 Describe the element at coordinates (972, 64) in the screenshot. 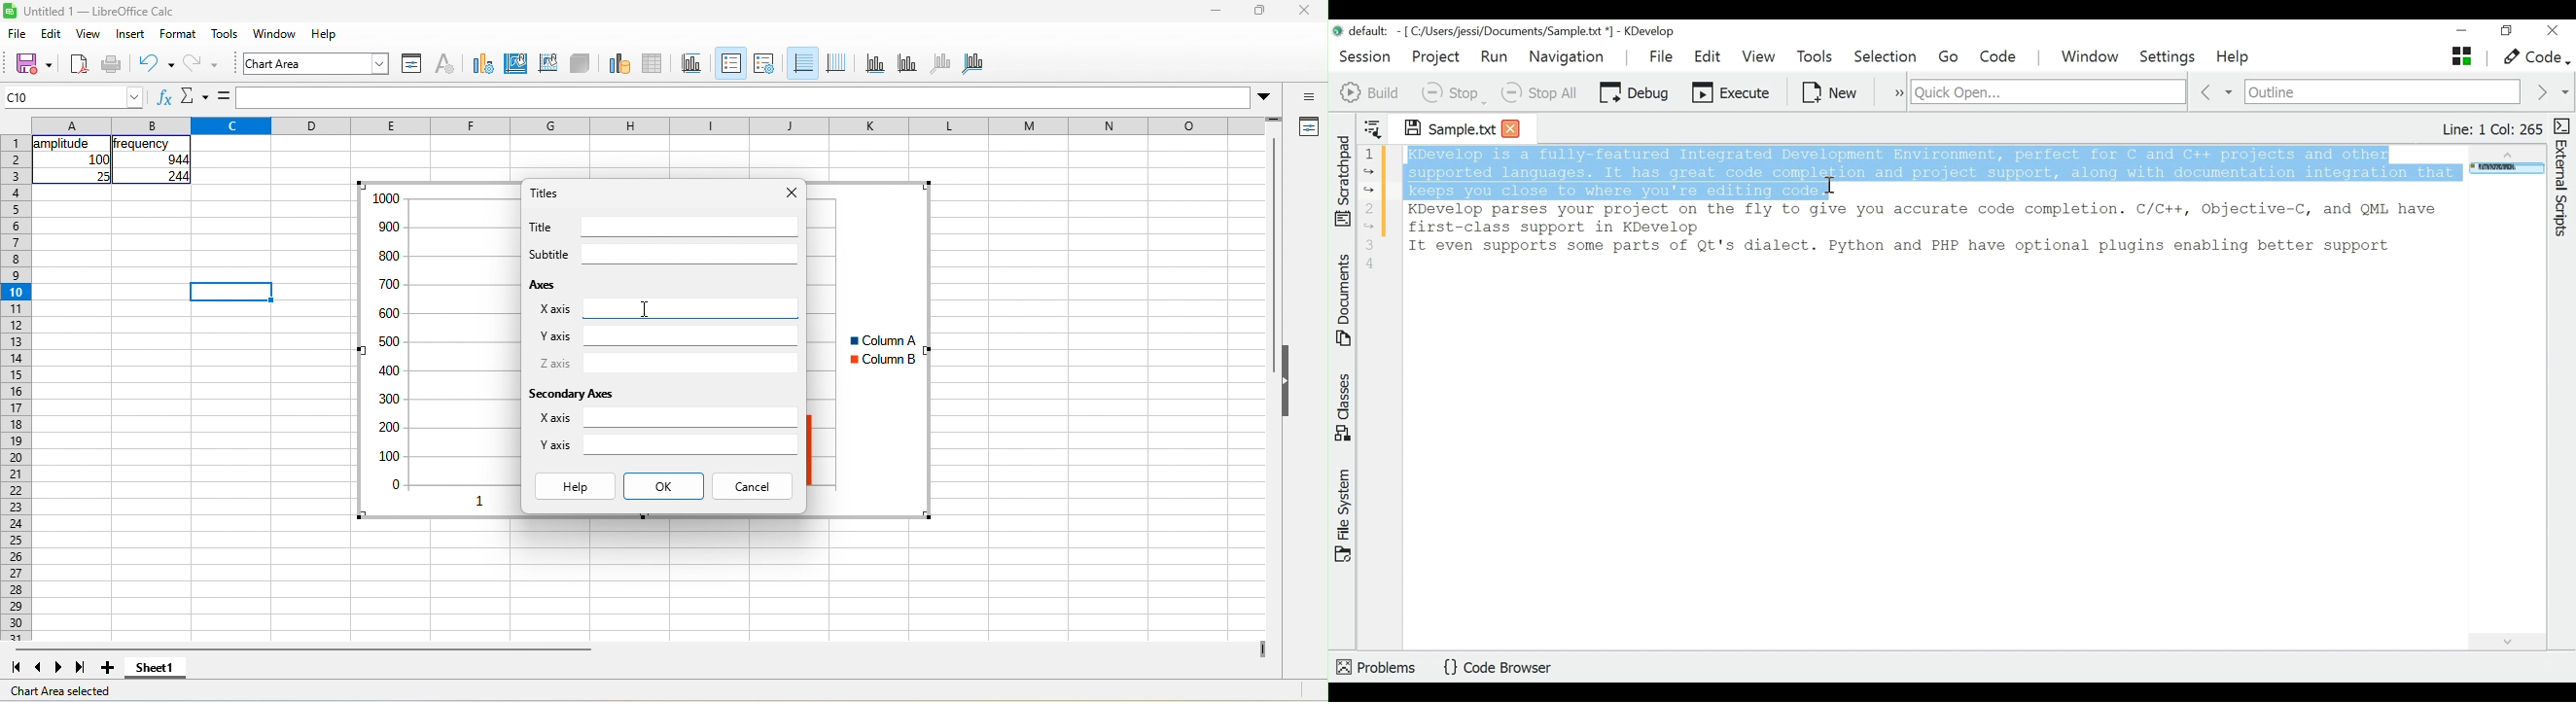

I see `all aaxes` at that location.